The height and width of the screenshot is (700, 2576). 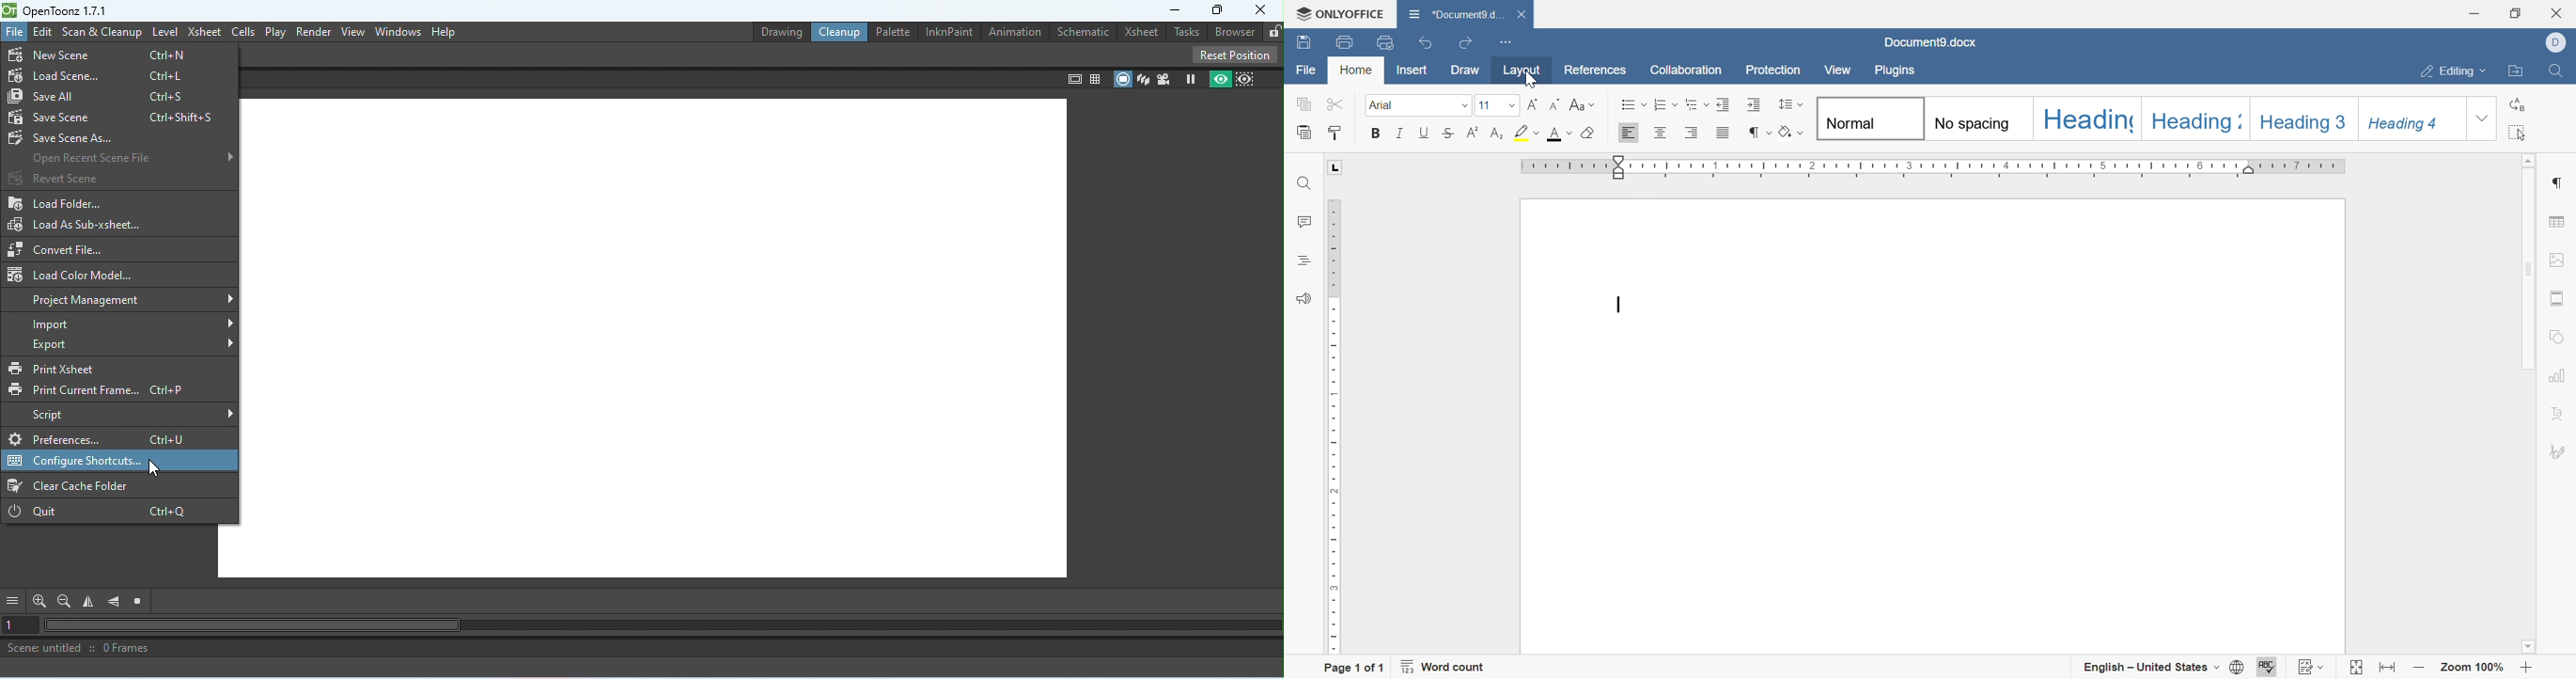 I want to click on paragraph settings, so click(x=2555, y=183).